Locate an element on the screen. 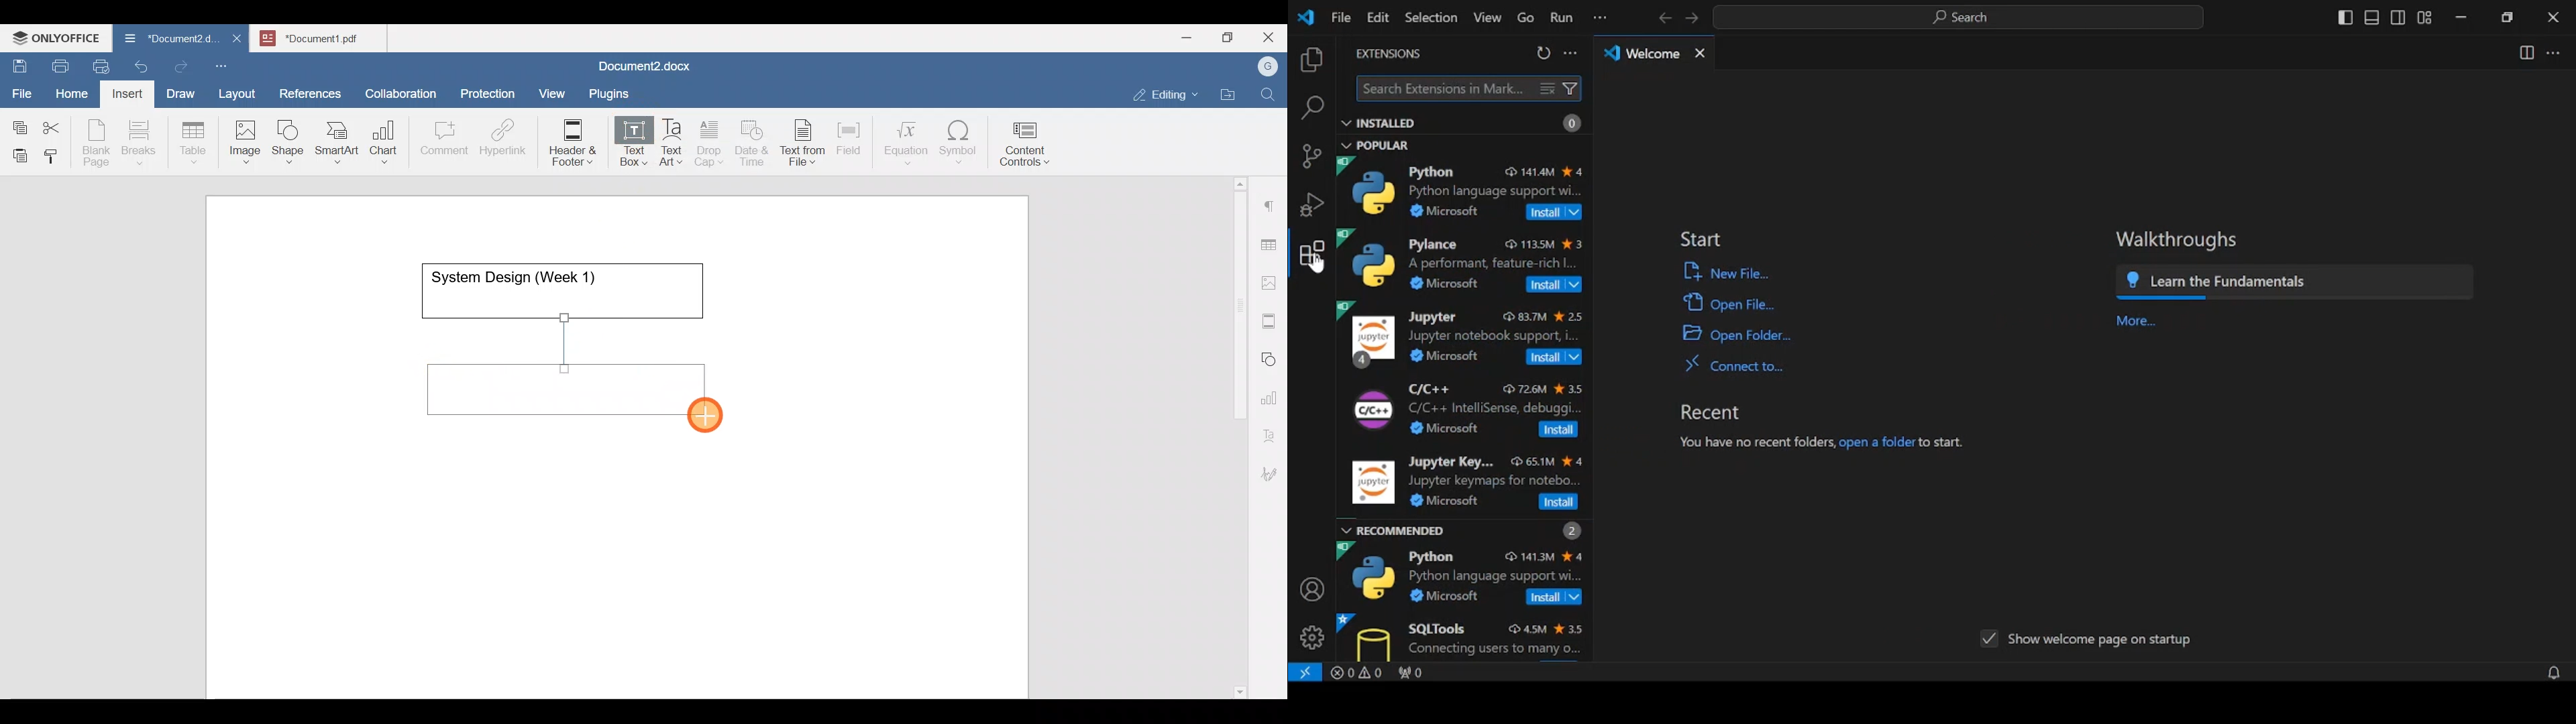  Document name is located at coordinates (164, 40).